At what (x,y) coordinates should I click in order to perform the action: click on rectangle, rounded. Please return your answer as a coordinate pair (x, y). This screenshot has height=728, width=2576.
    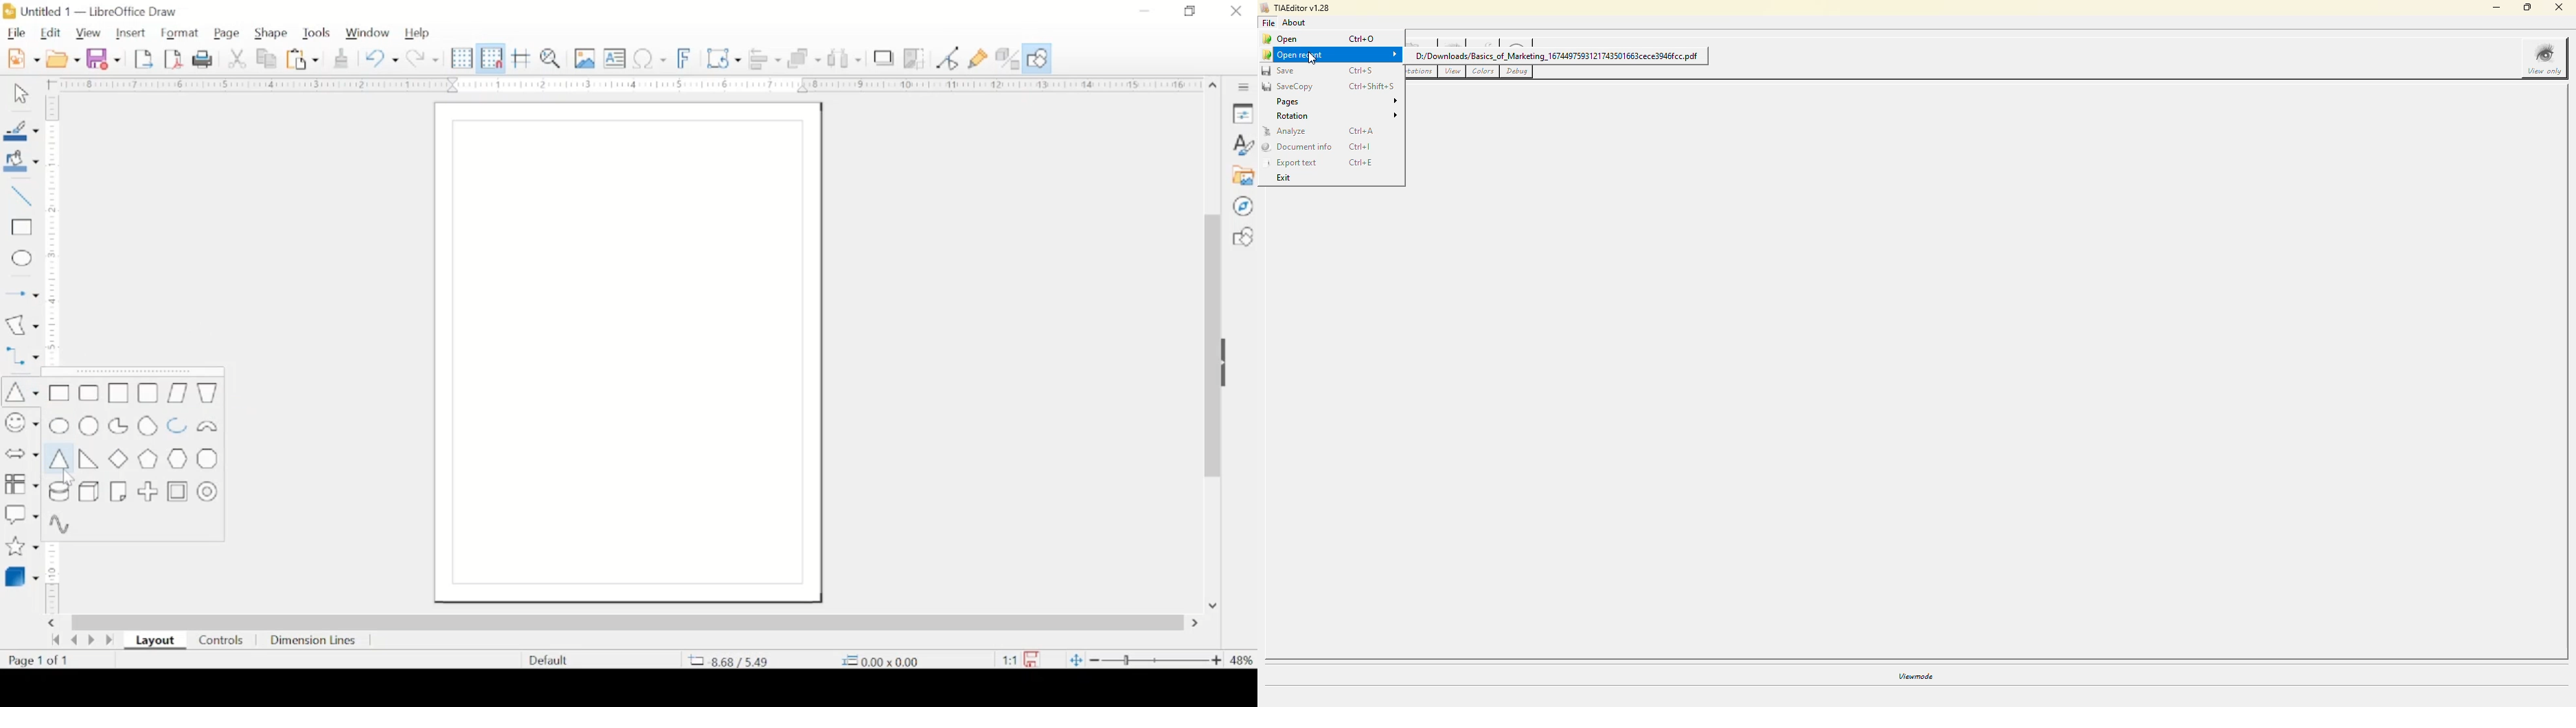
    Looking at the image, I should click on (89, 392).